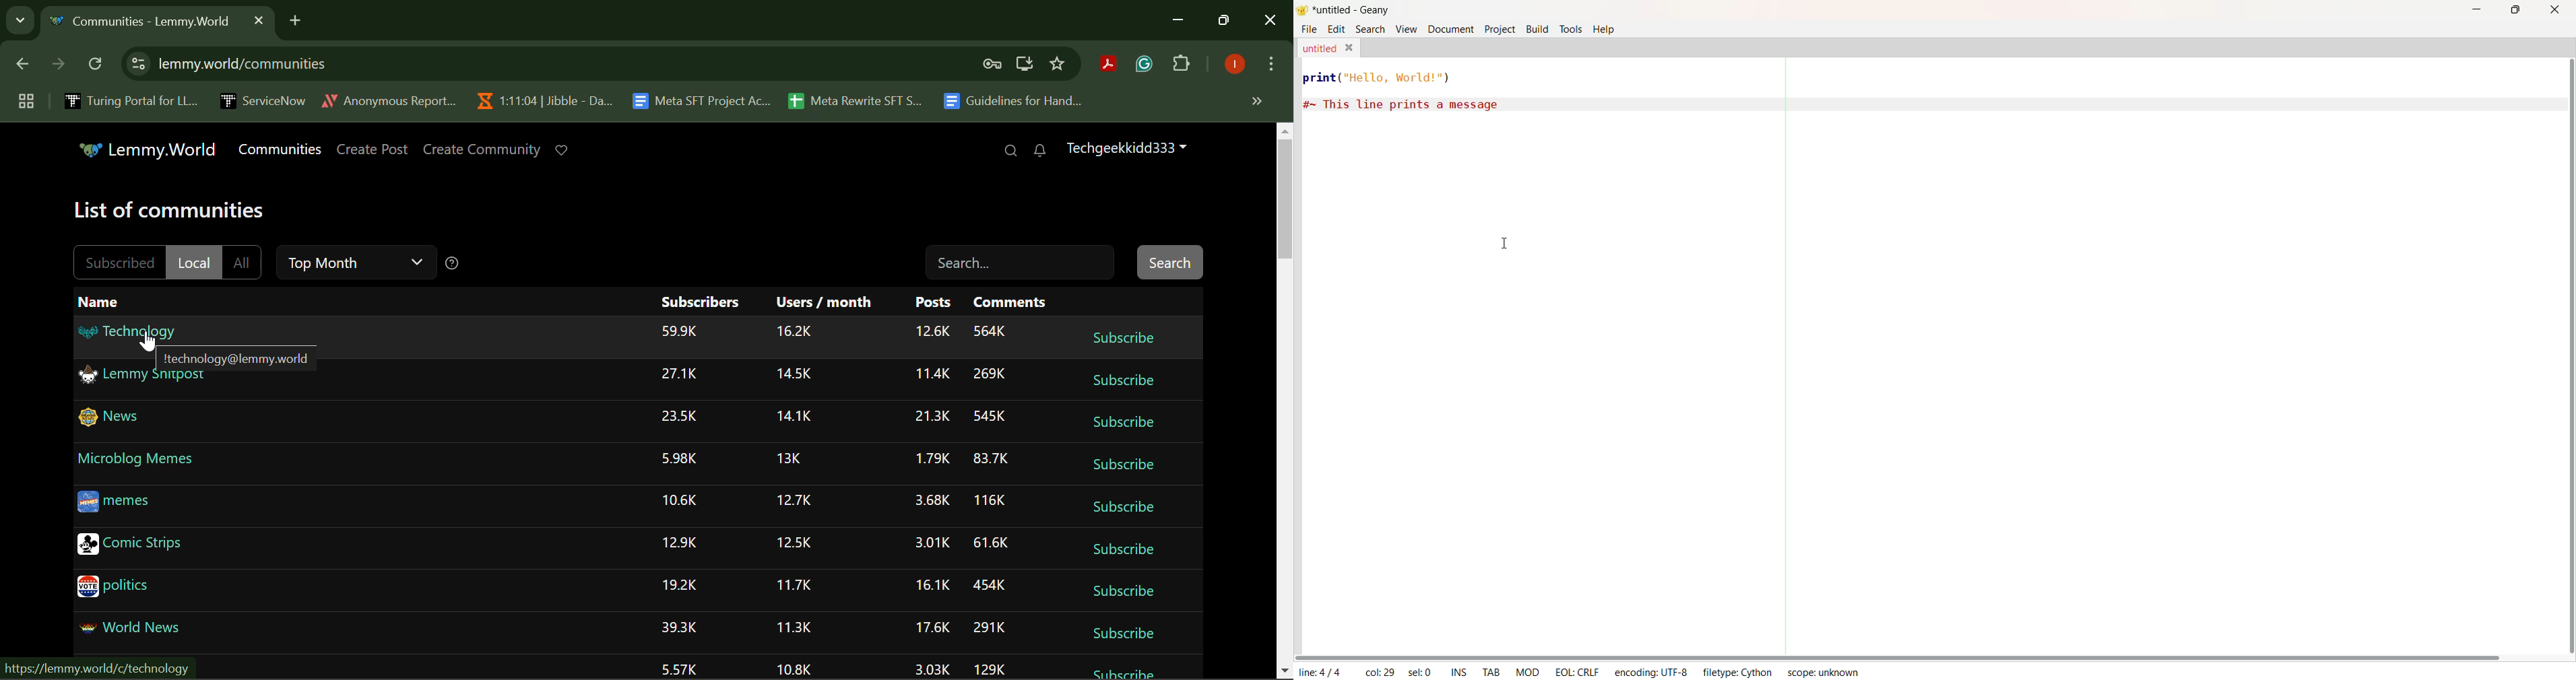  Describe the element at coordinates (700, 301) in the screenshot. I see `Subscriber Column Heading` at that location.